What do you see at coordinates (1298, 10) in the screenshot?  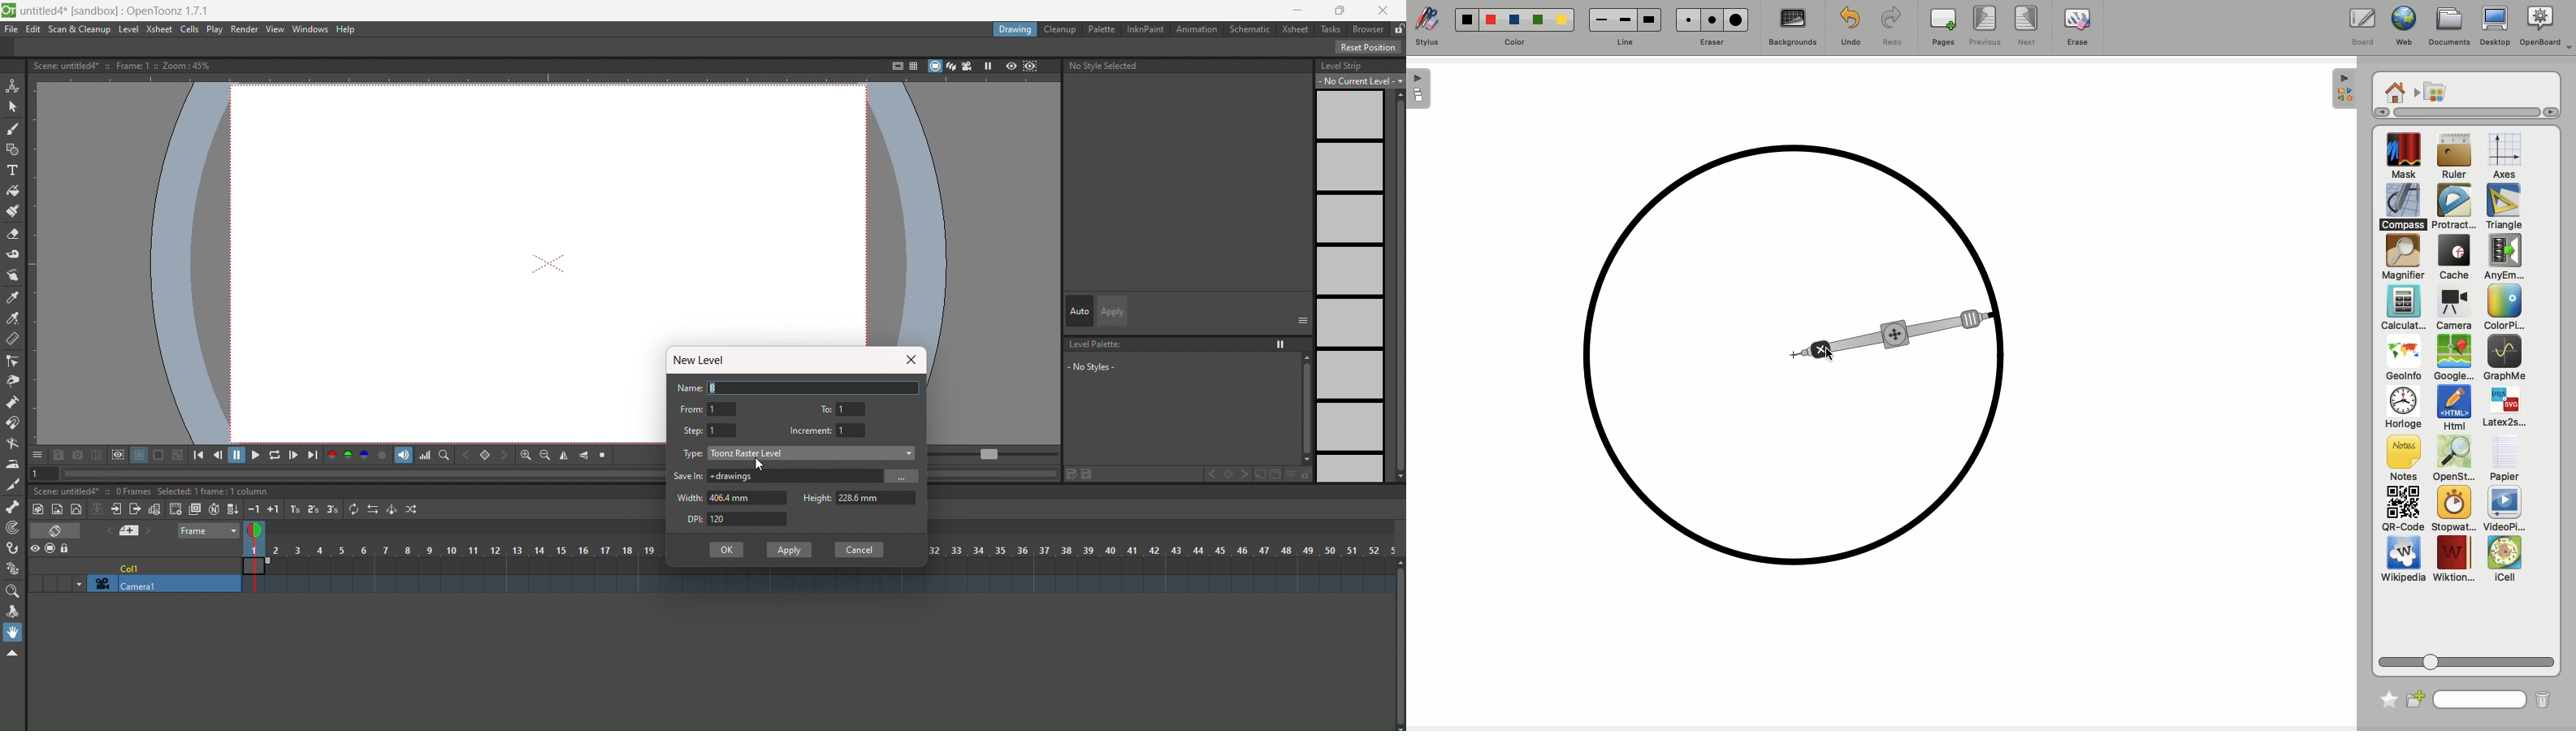 I see `minimise` at bounding box center [1298, 10].